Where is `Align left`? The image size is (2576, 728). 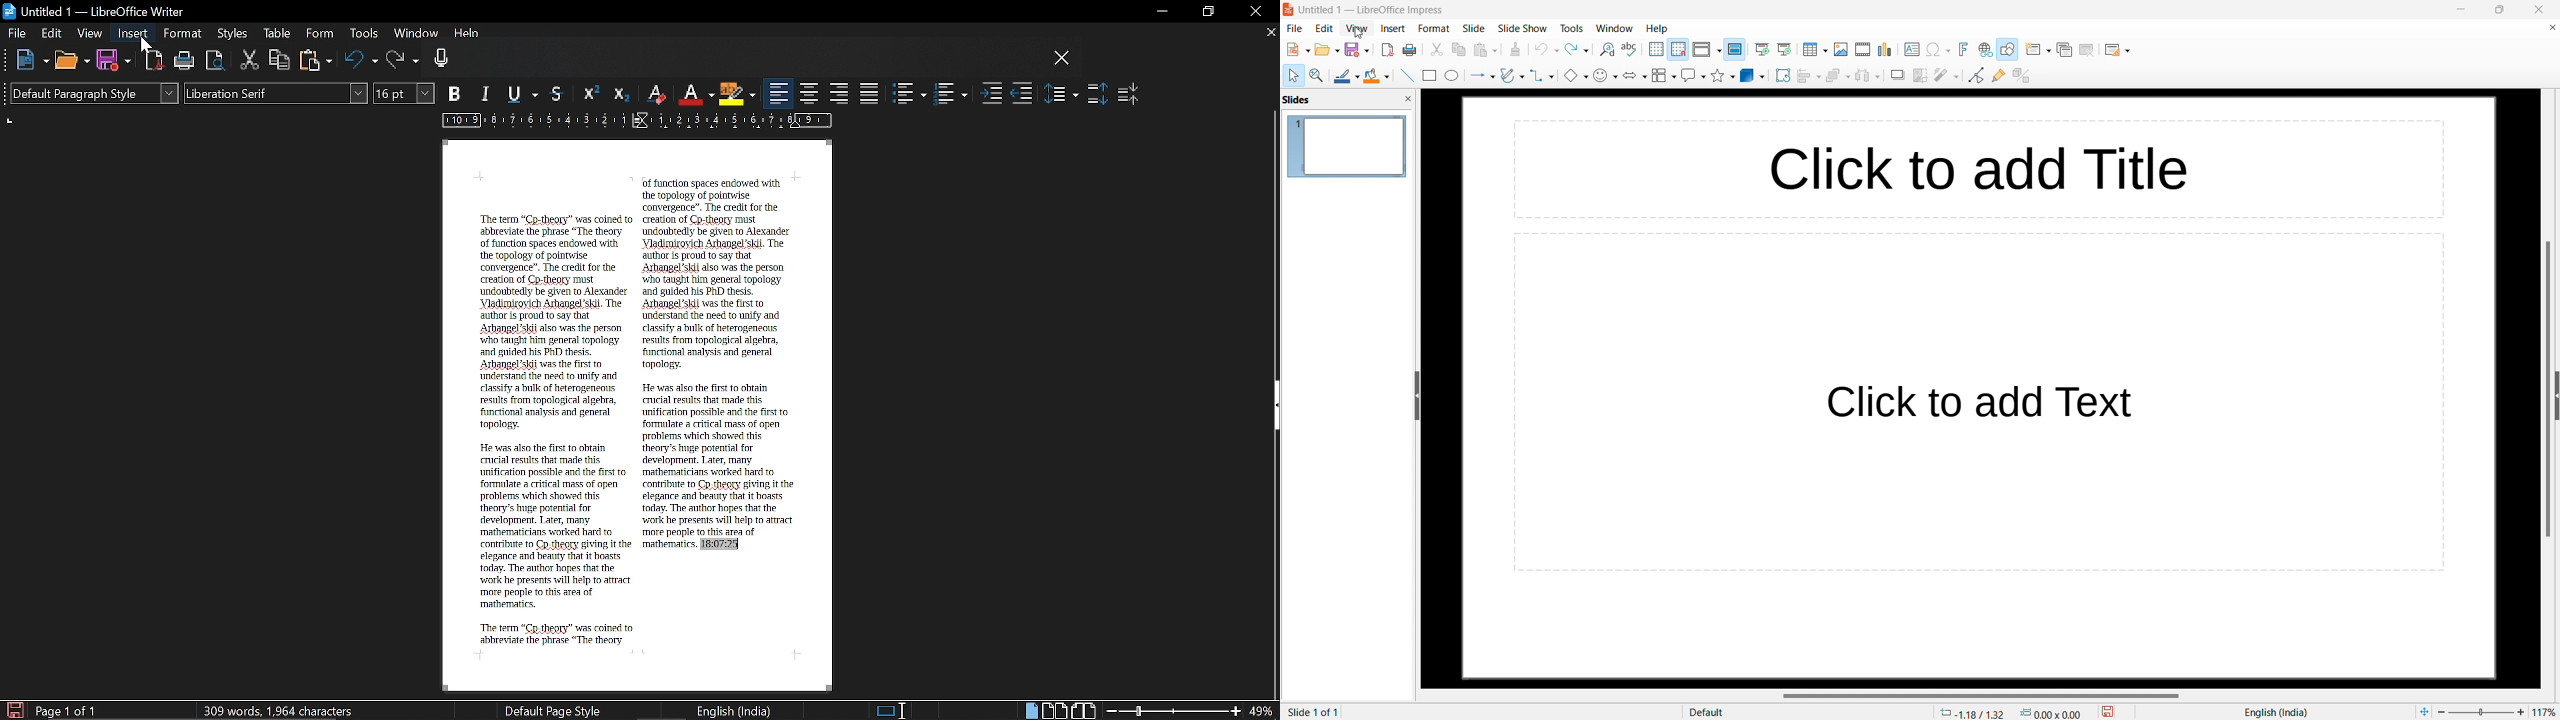
Align left is located at coordinates (779, 94).